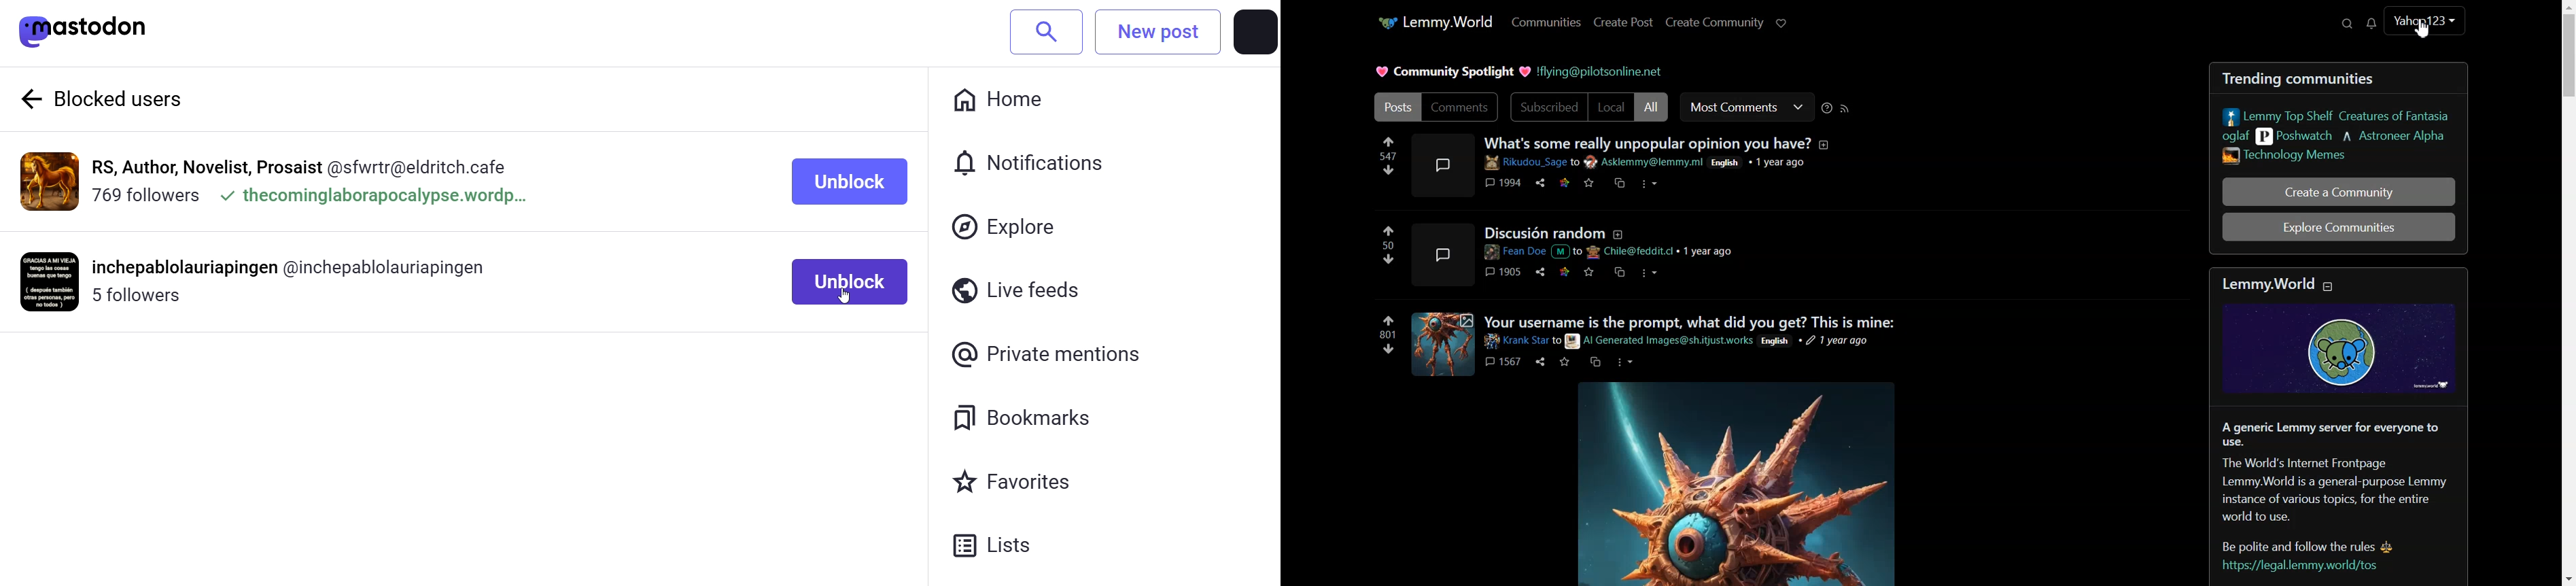 This screenshot has height=588, width=2576. I want to click on mastodon, so click(84, 31).